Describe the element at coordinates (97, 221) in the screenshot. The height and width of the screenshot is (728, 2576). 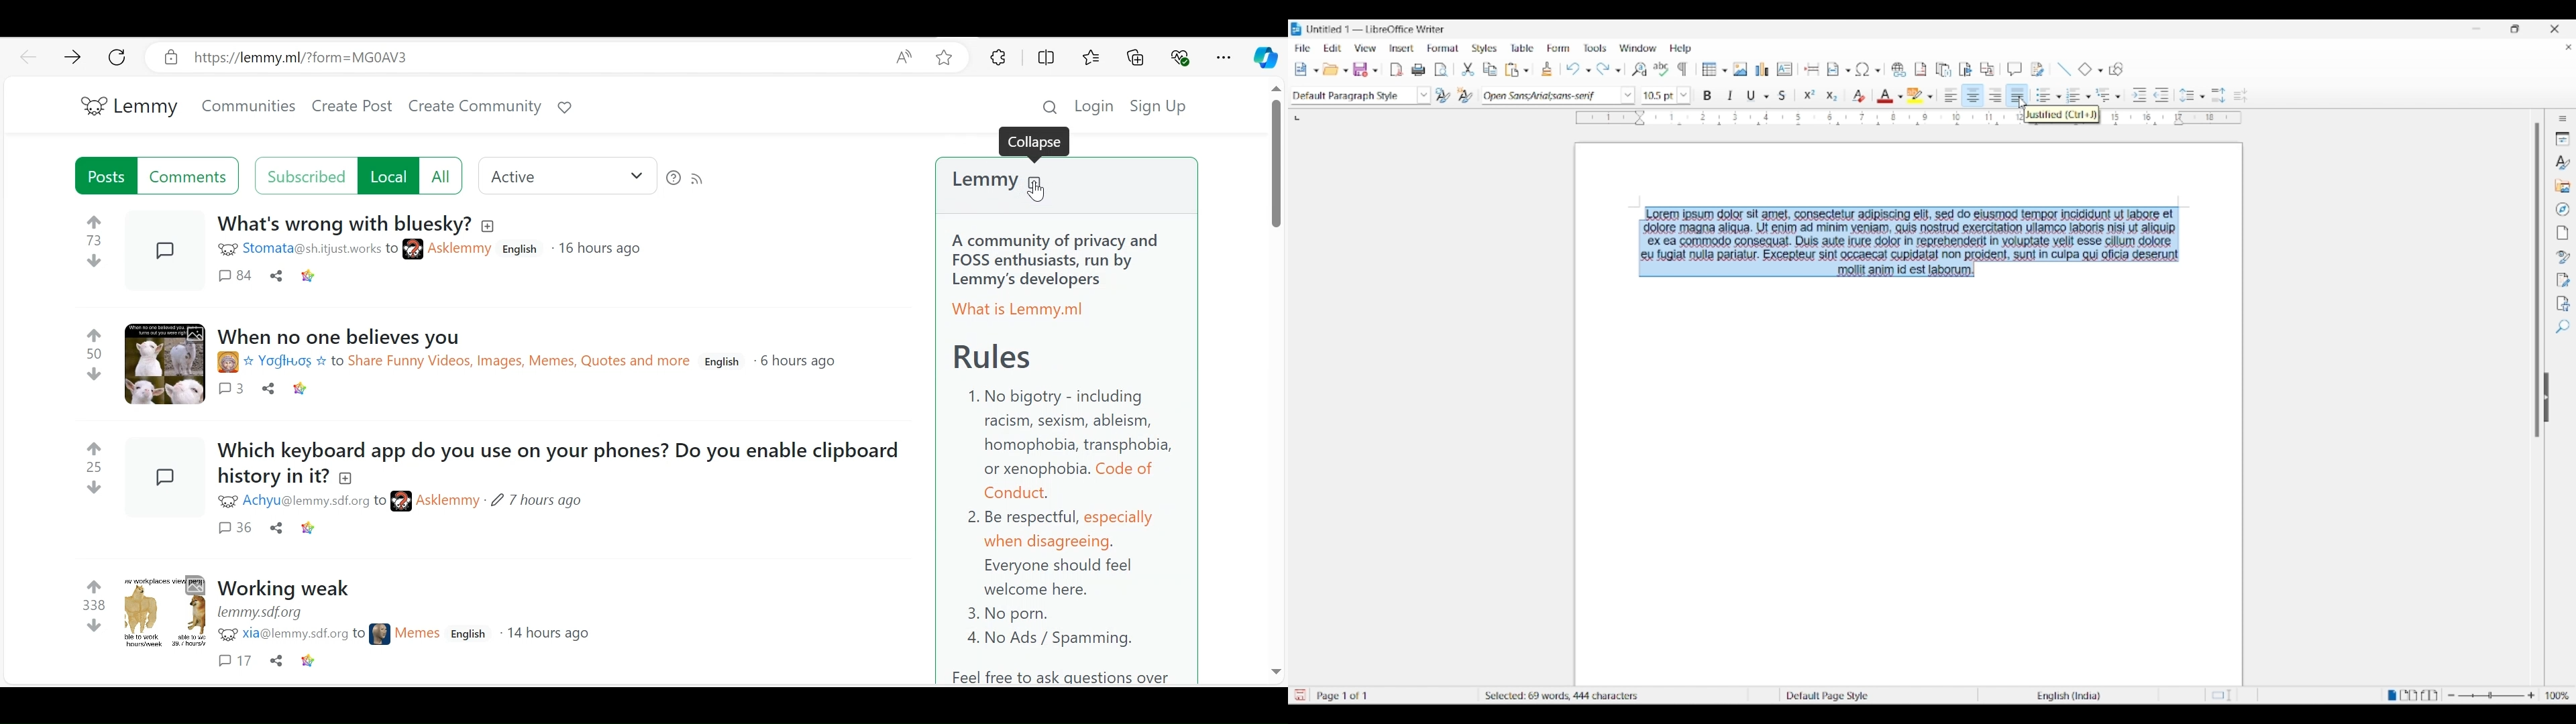
I see `Upvotes` at that location.